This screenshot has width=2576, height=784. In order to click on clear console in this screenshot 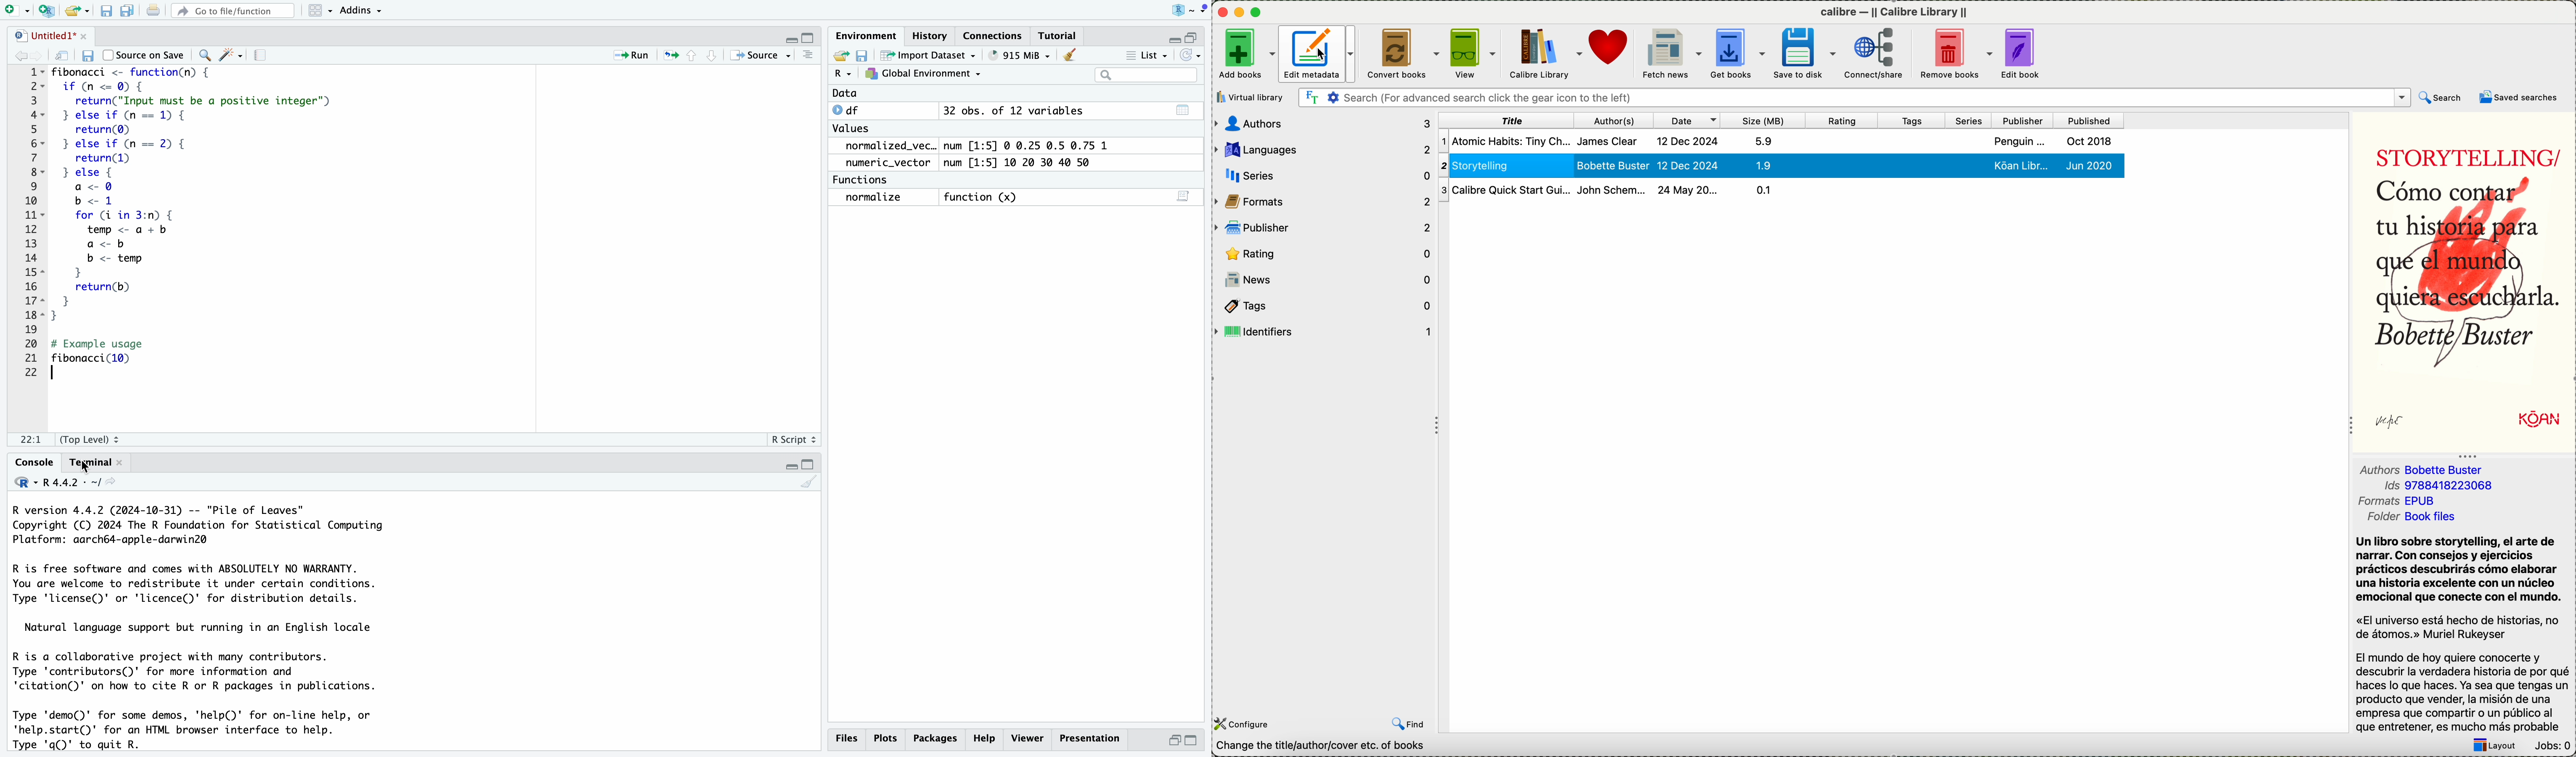, I will do `click(805, 55)`.